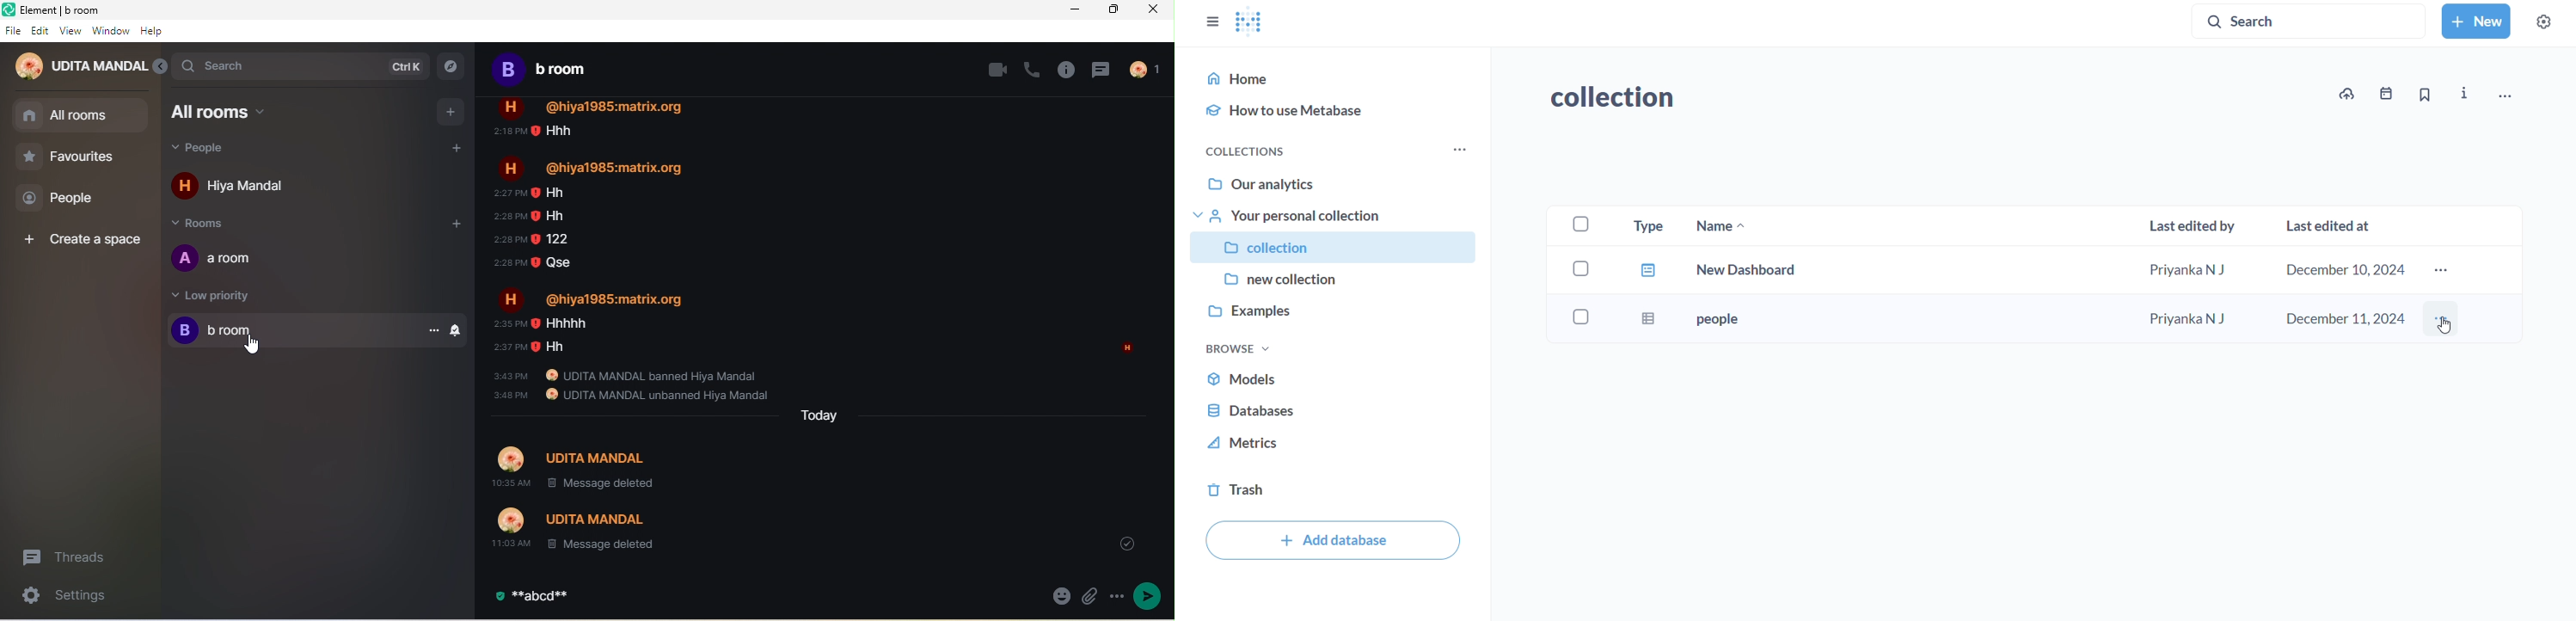  I want to click on window, so click(111, 32).